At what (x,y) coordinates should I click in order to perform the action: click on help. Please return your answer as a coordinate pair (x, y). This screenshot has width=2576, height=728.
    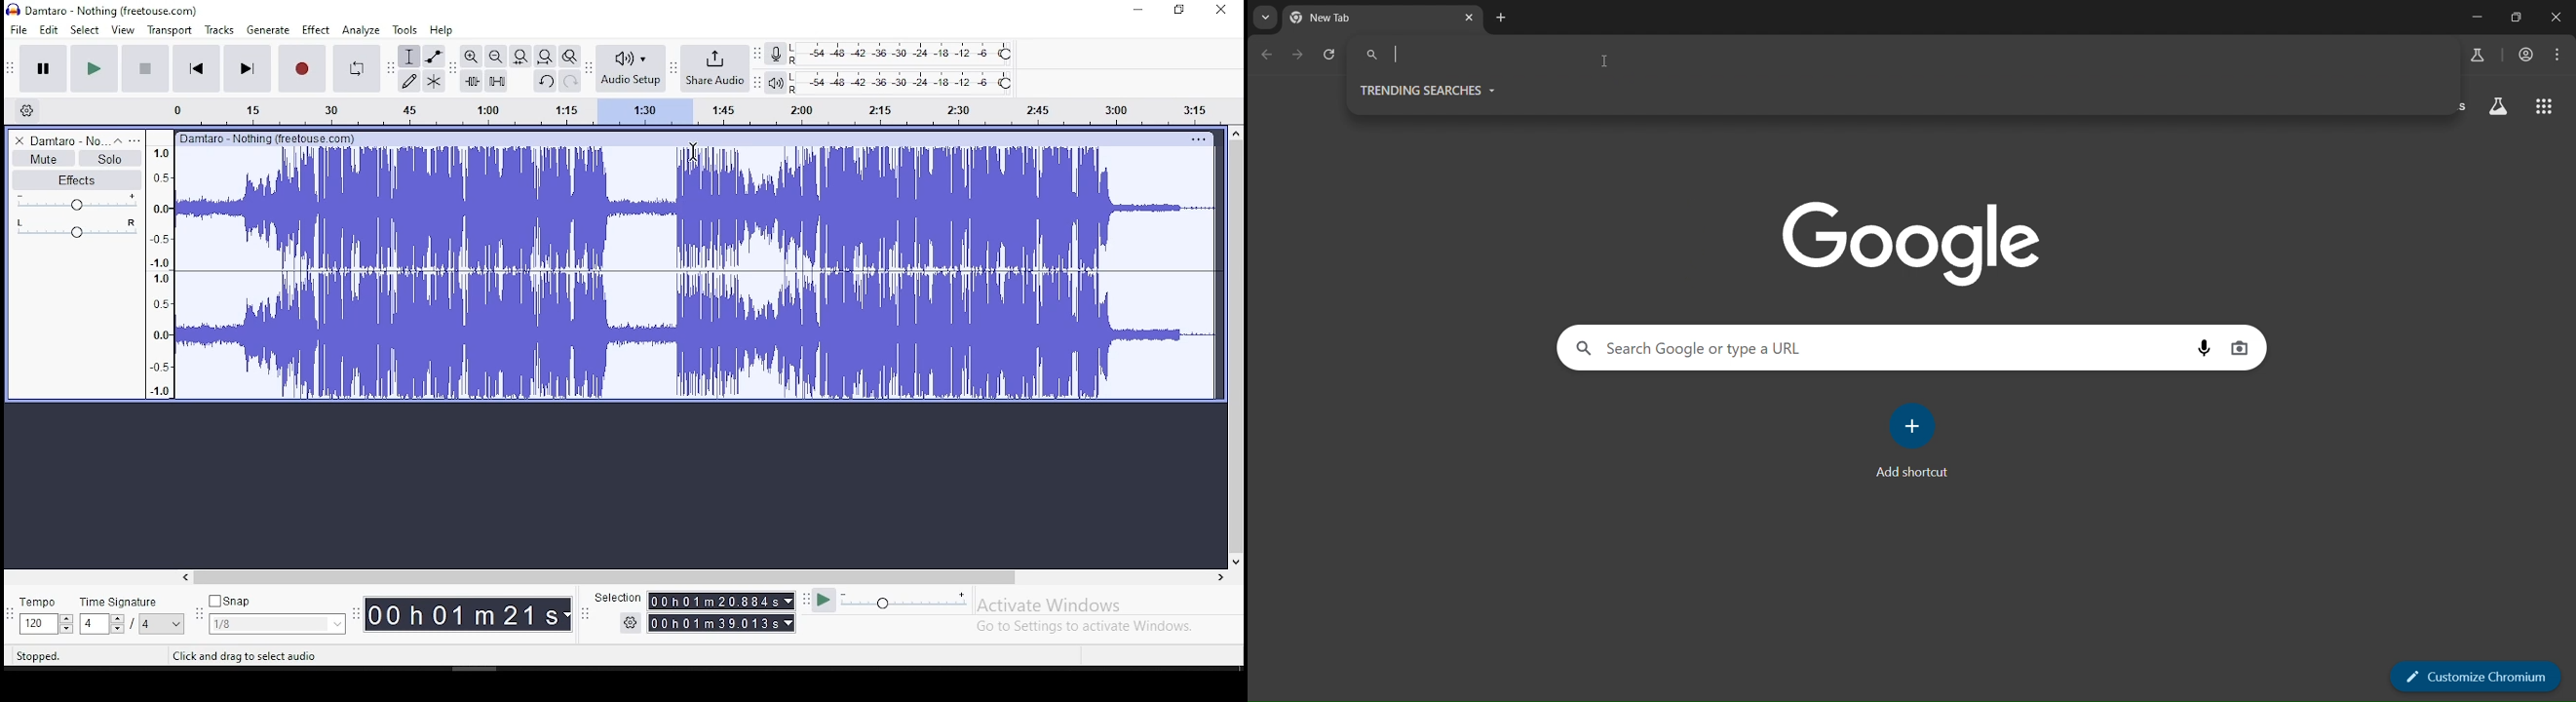
    Looking at the image, I should click on (442, 31).